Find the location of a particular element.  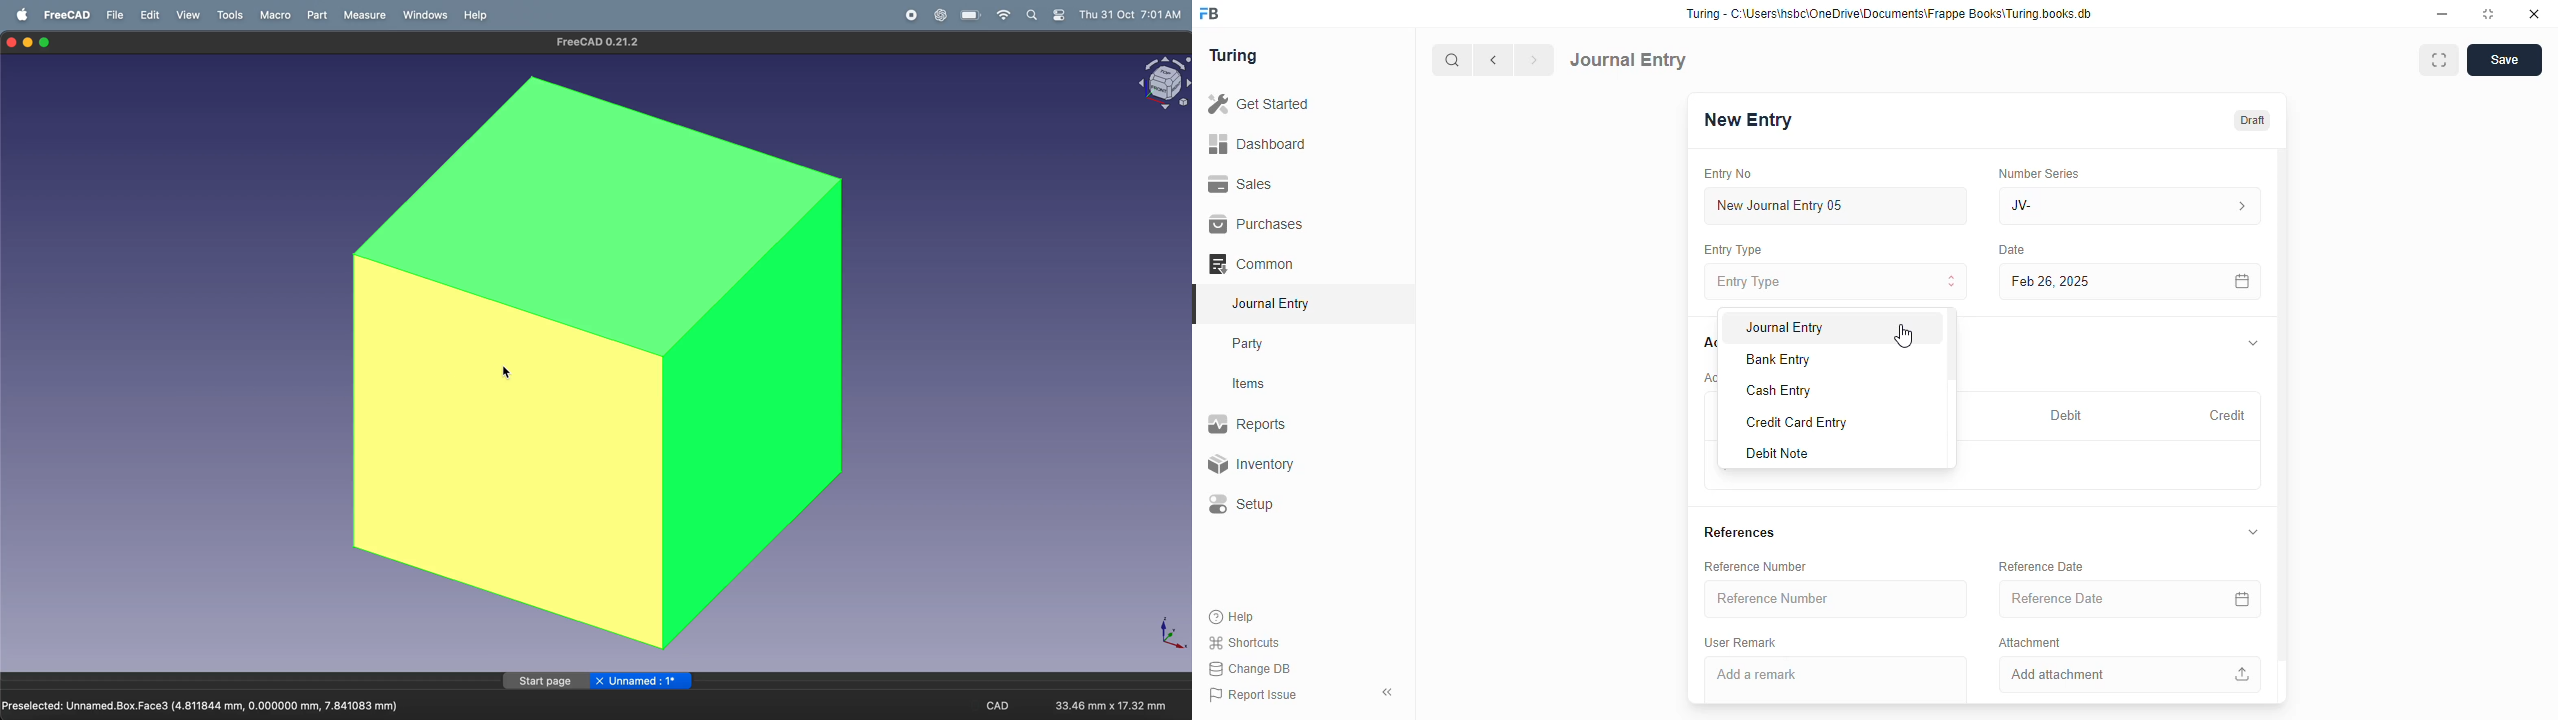

cursor is located at coordinates (508, 373).